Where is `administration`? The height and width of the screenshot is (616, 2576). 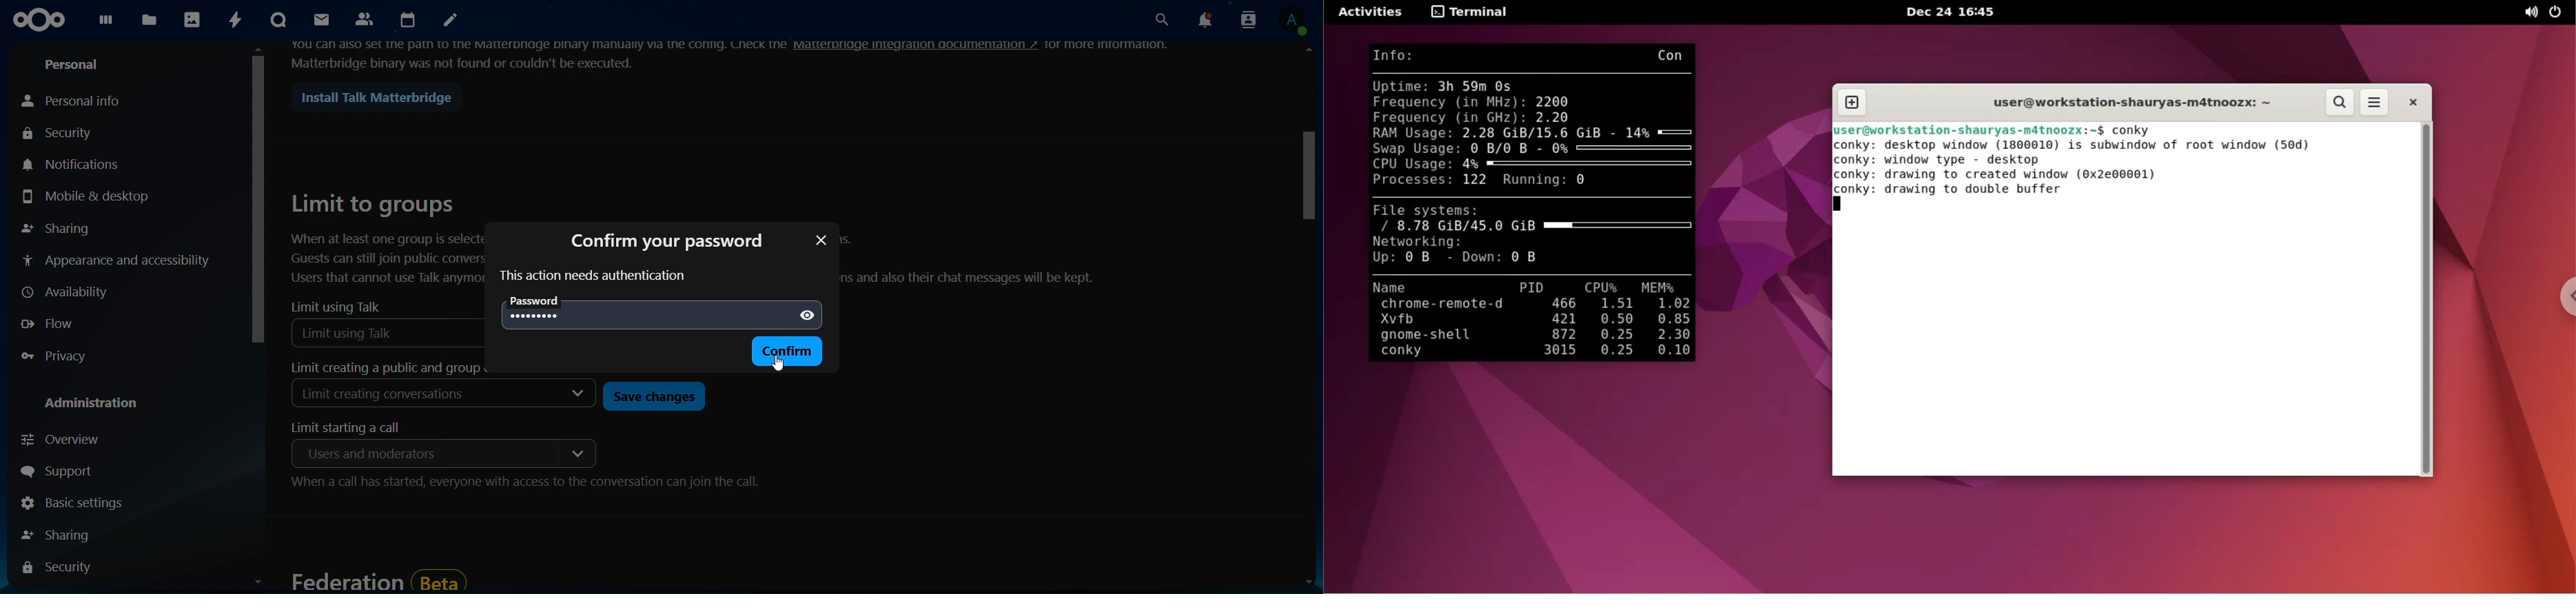
administration is located at coordinates (96, 404).